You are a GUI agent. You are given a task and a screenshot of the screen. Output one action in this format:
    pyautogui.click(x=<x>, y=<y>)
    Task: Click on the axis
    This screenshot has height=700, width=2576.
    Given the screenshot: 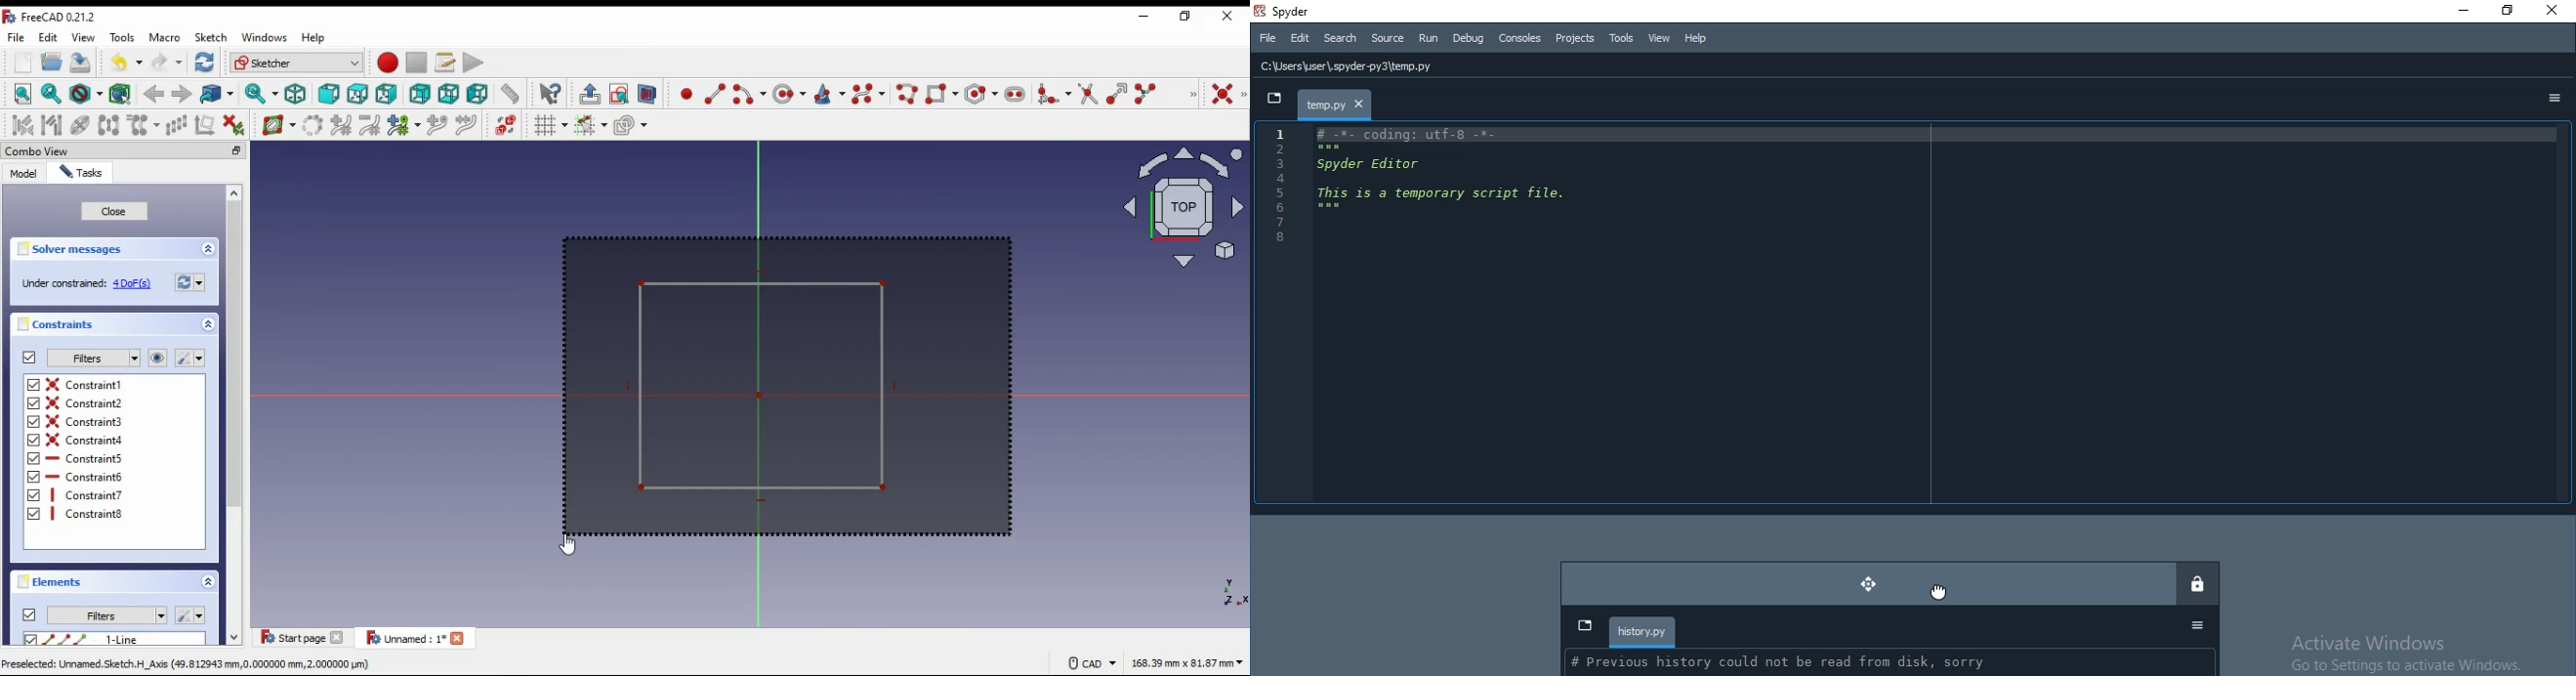 What is the action you would take?
    pyautogui.click(x=1224, y=589)
    